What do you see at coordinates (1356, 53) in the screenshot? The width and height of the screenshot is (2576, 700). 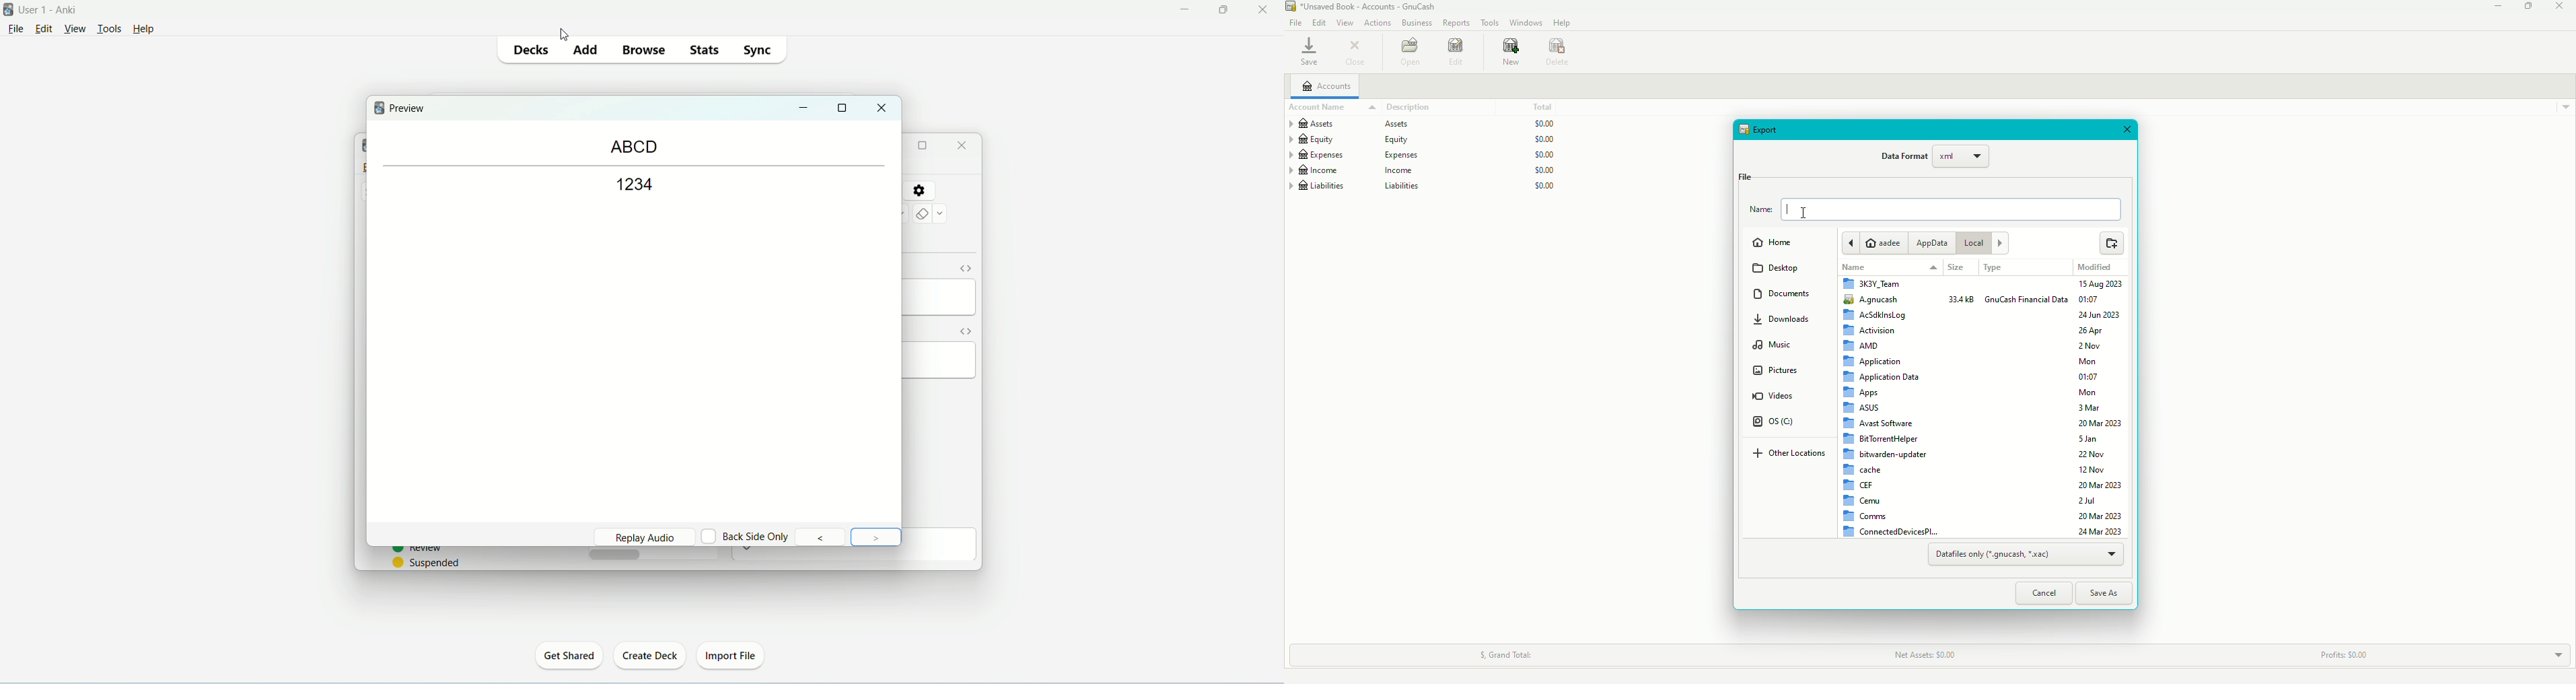 I see `Close` at bounding box center [1356, 53].